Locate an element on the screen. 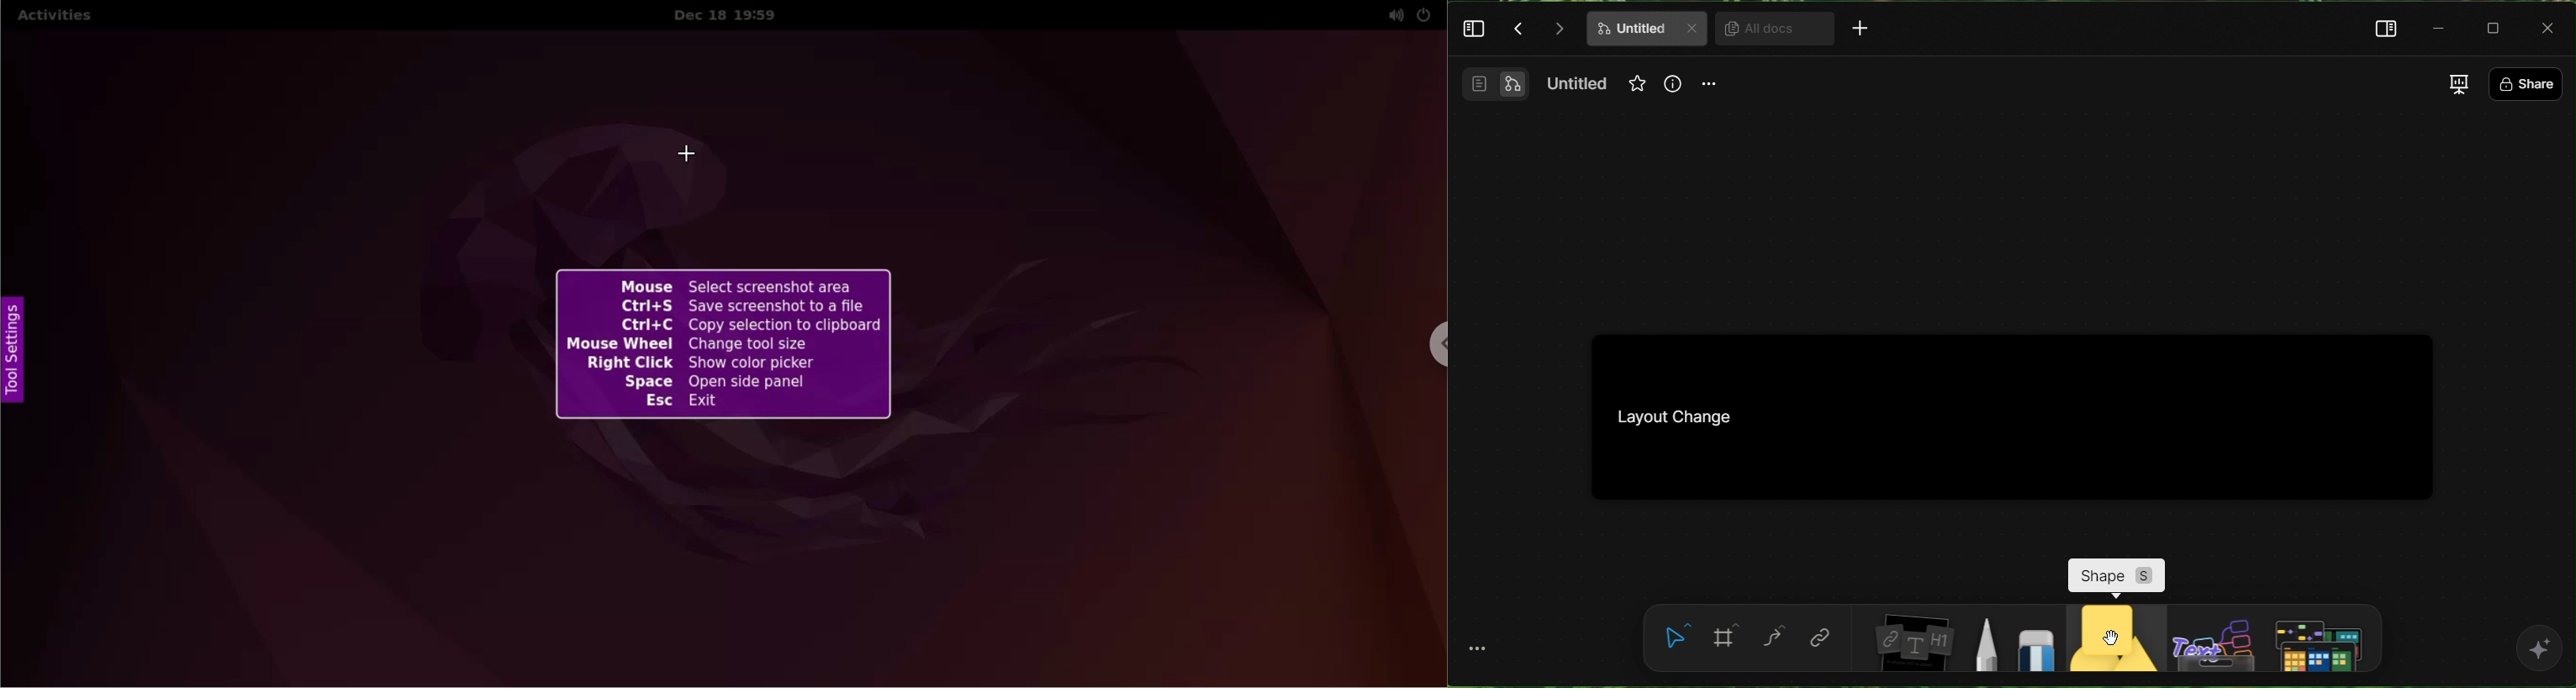 This screenshot has height=700, width=2576. name is located at coordinates (1580, 87).